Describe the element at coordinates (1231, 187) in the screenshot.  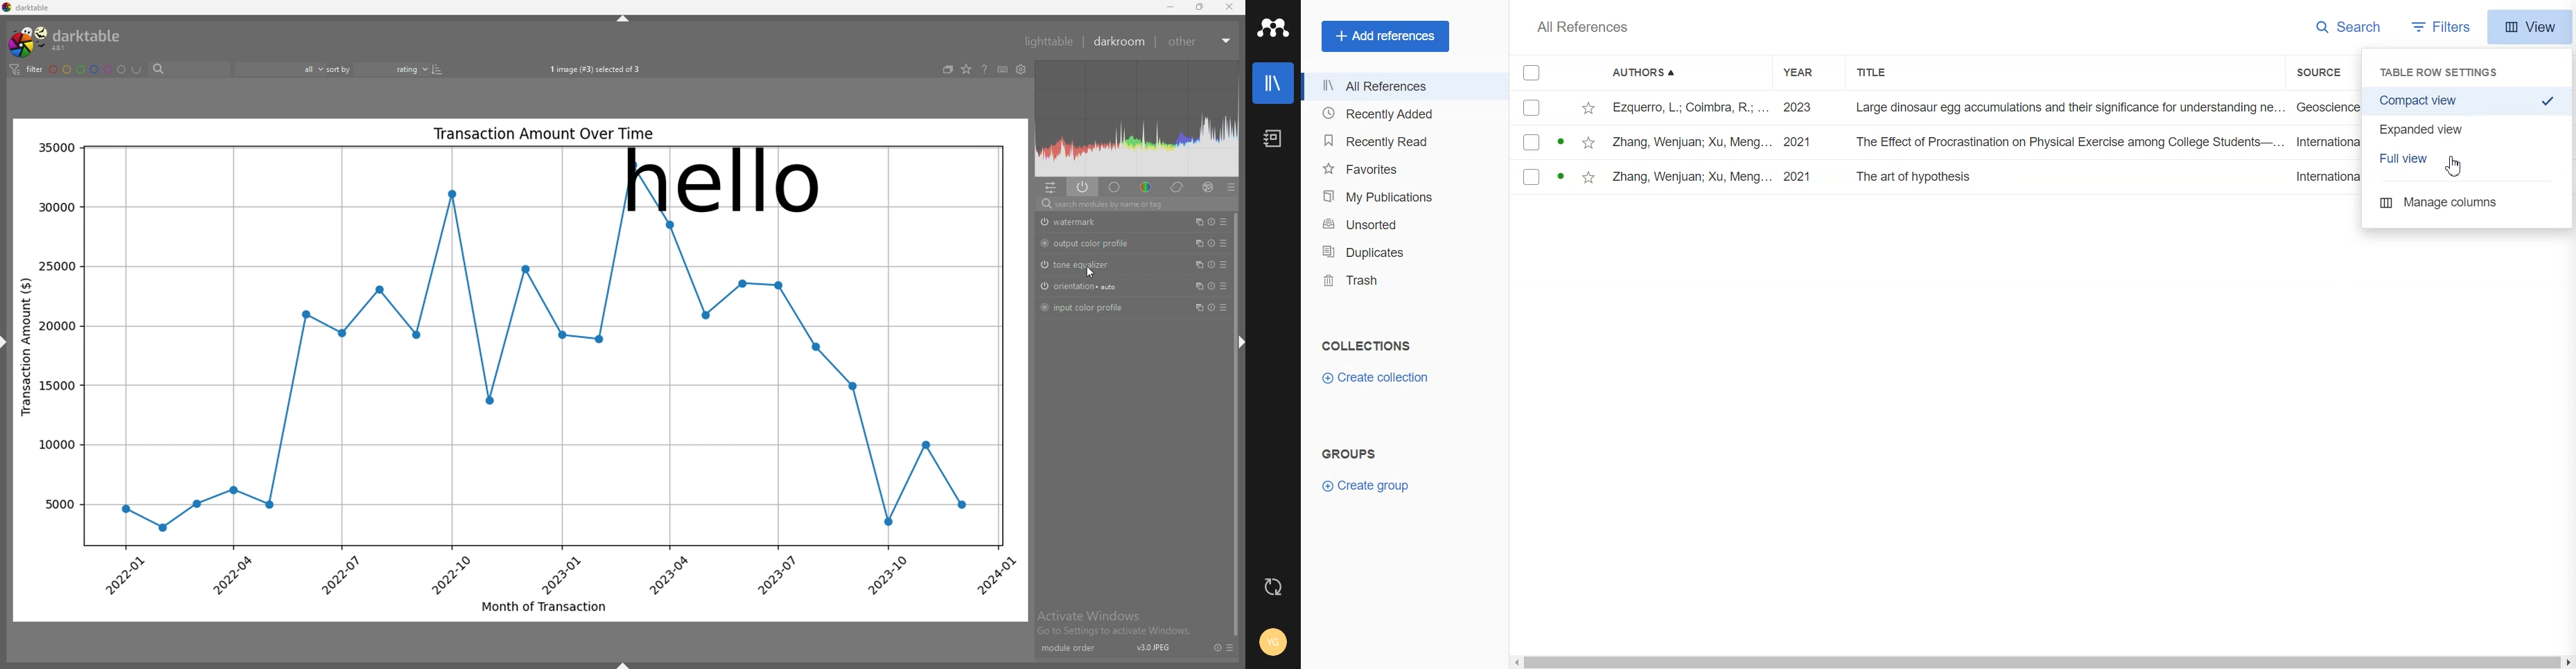
I see `presets` at that location.